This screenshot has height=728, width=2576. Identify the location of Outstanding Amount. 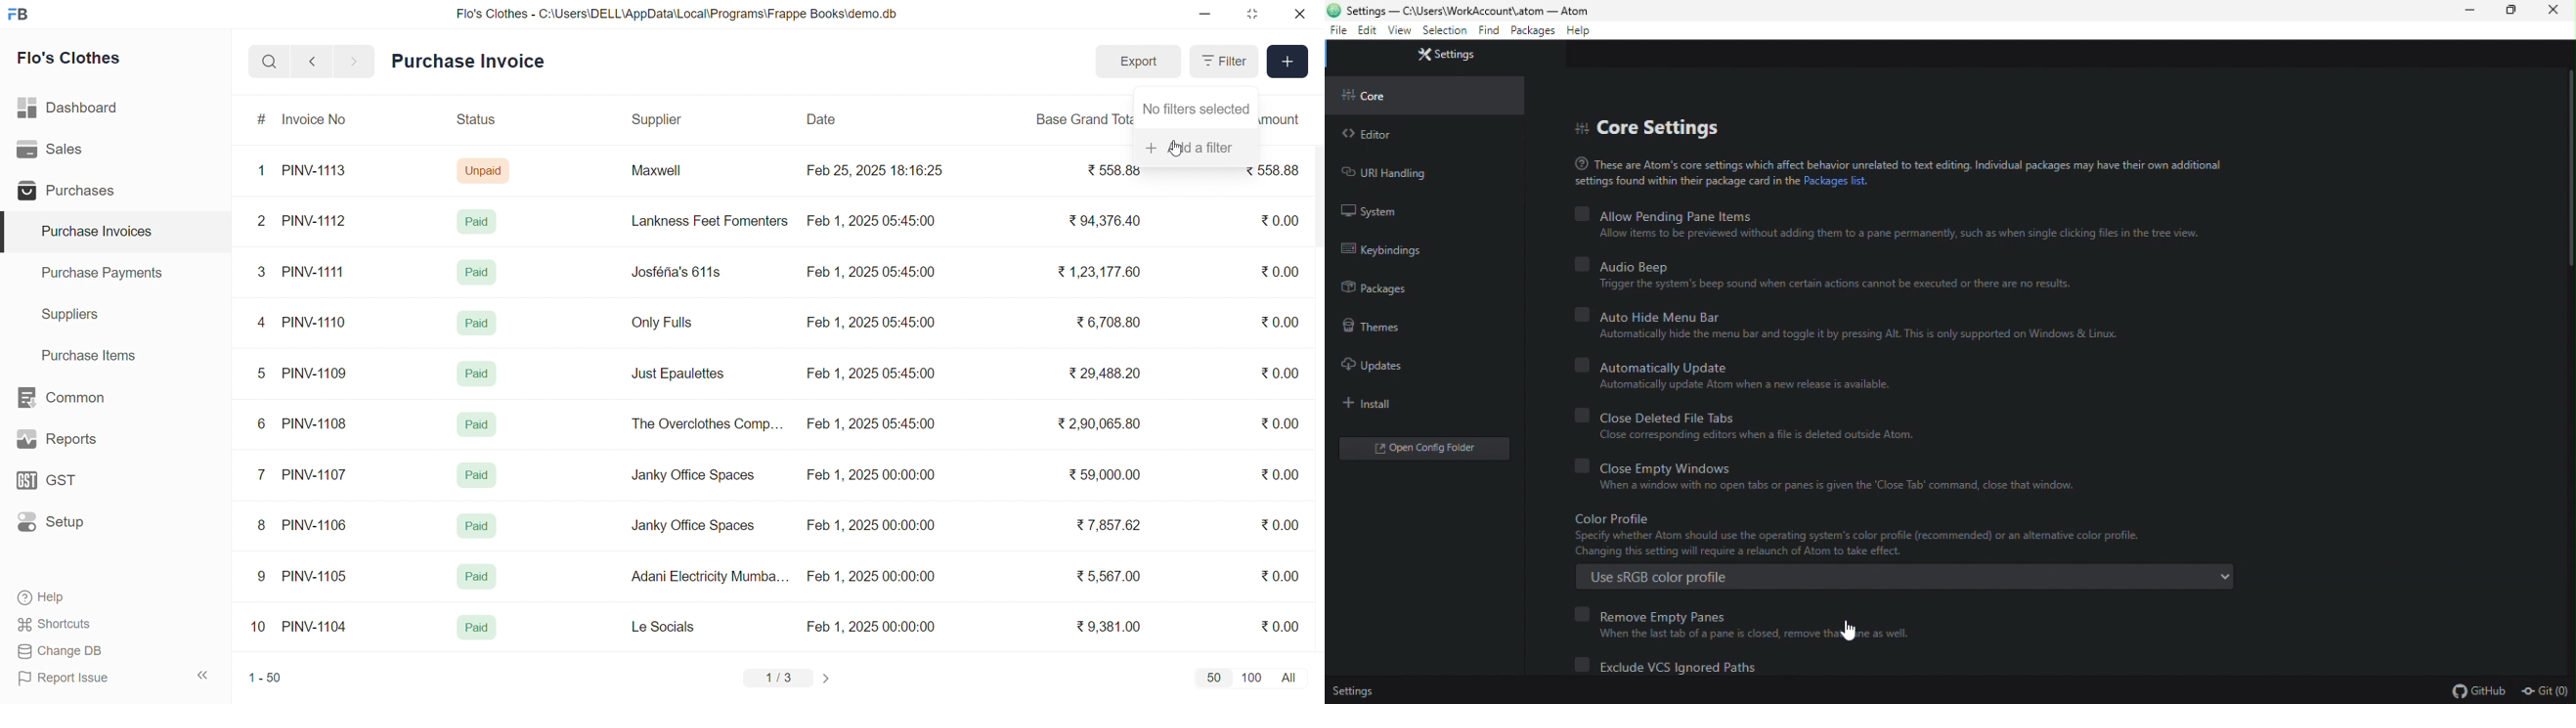
(1284, 119).